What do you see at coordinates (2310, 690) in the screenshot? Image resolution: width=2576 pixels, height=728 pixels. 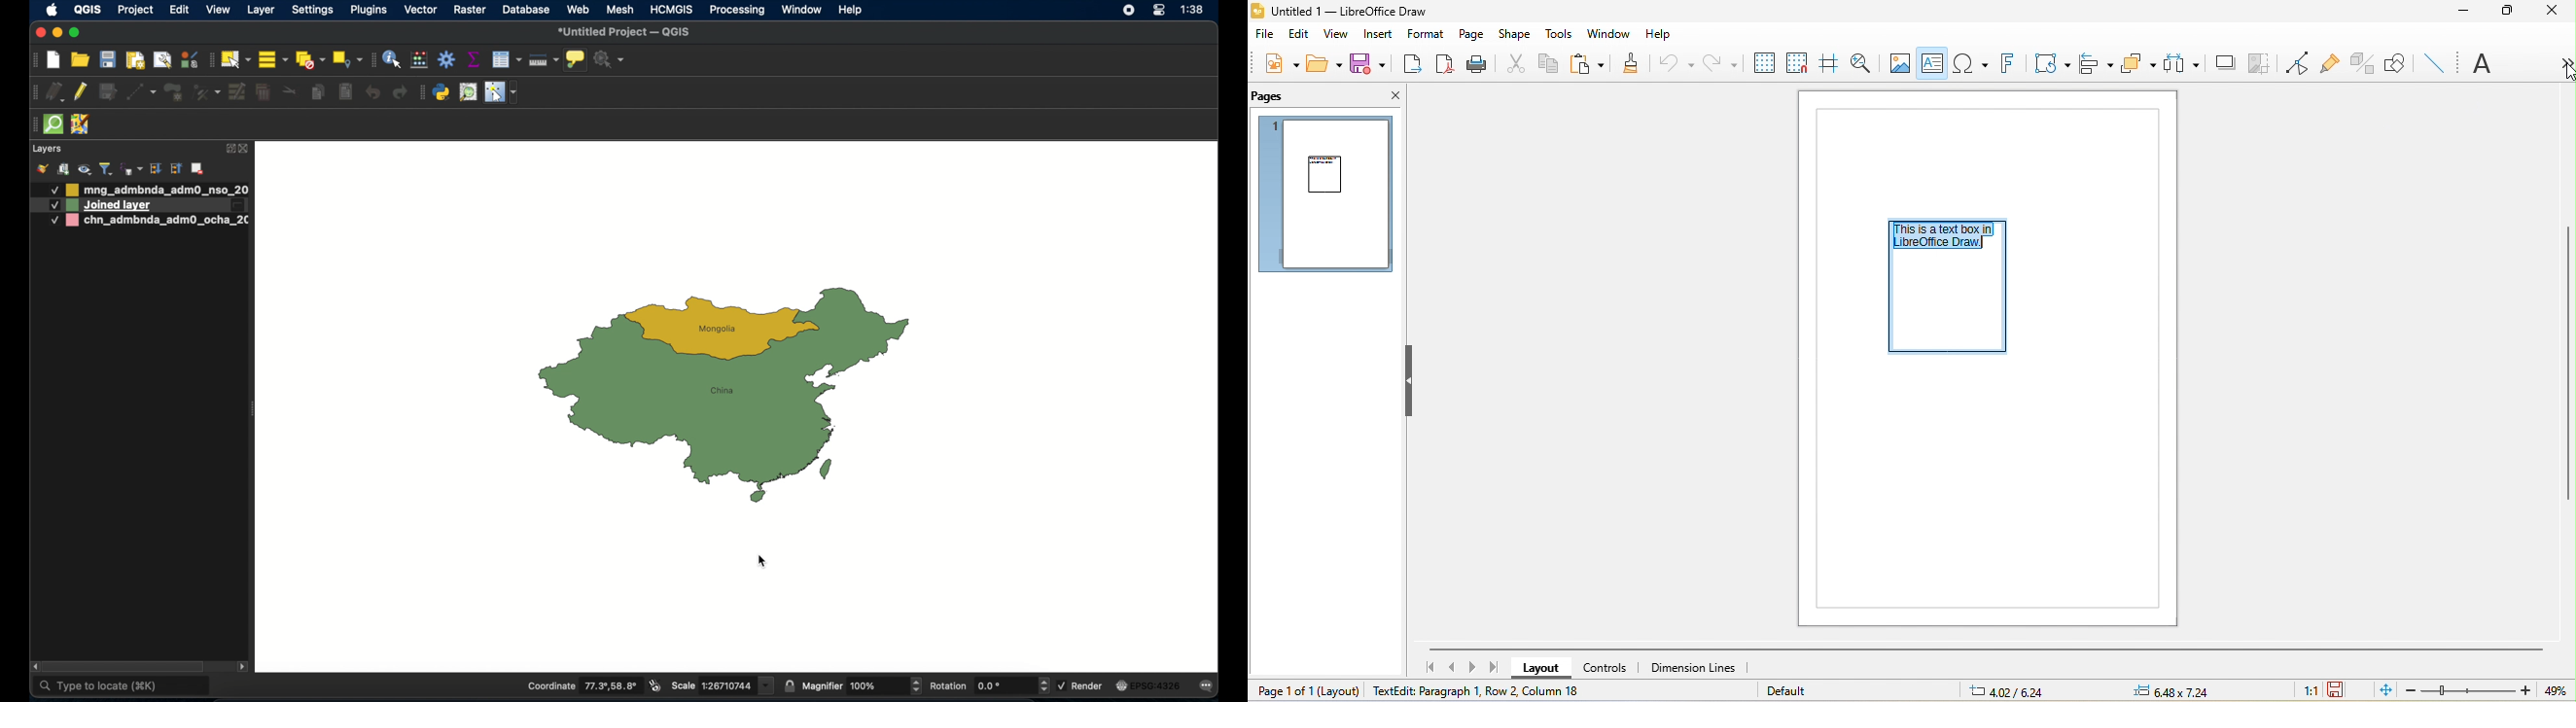 I see `1:1` at bounding box center [2310, 690].